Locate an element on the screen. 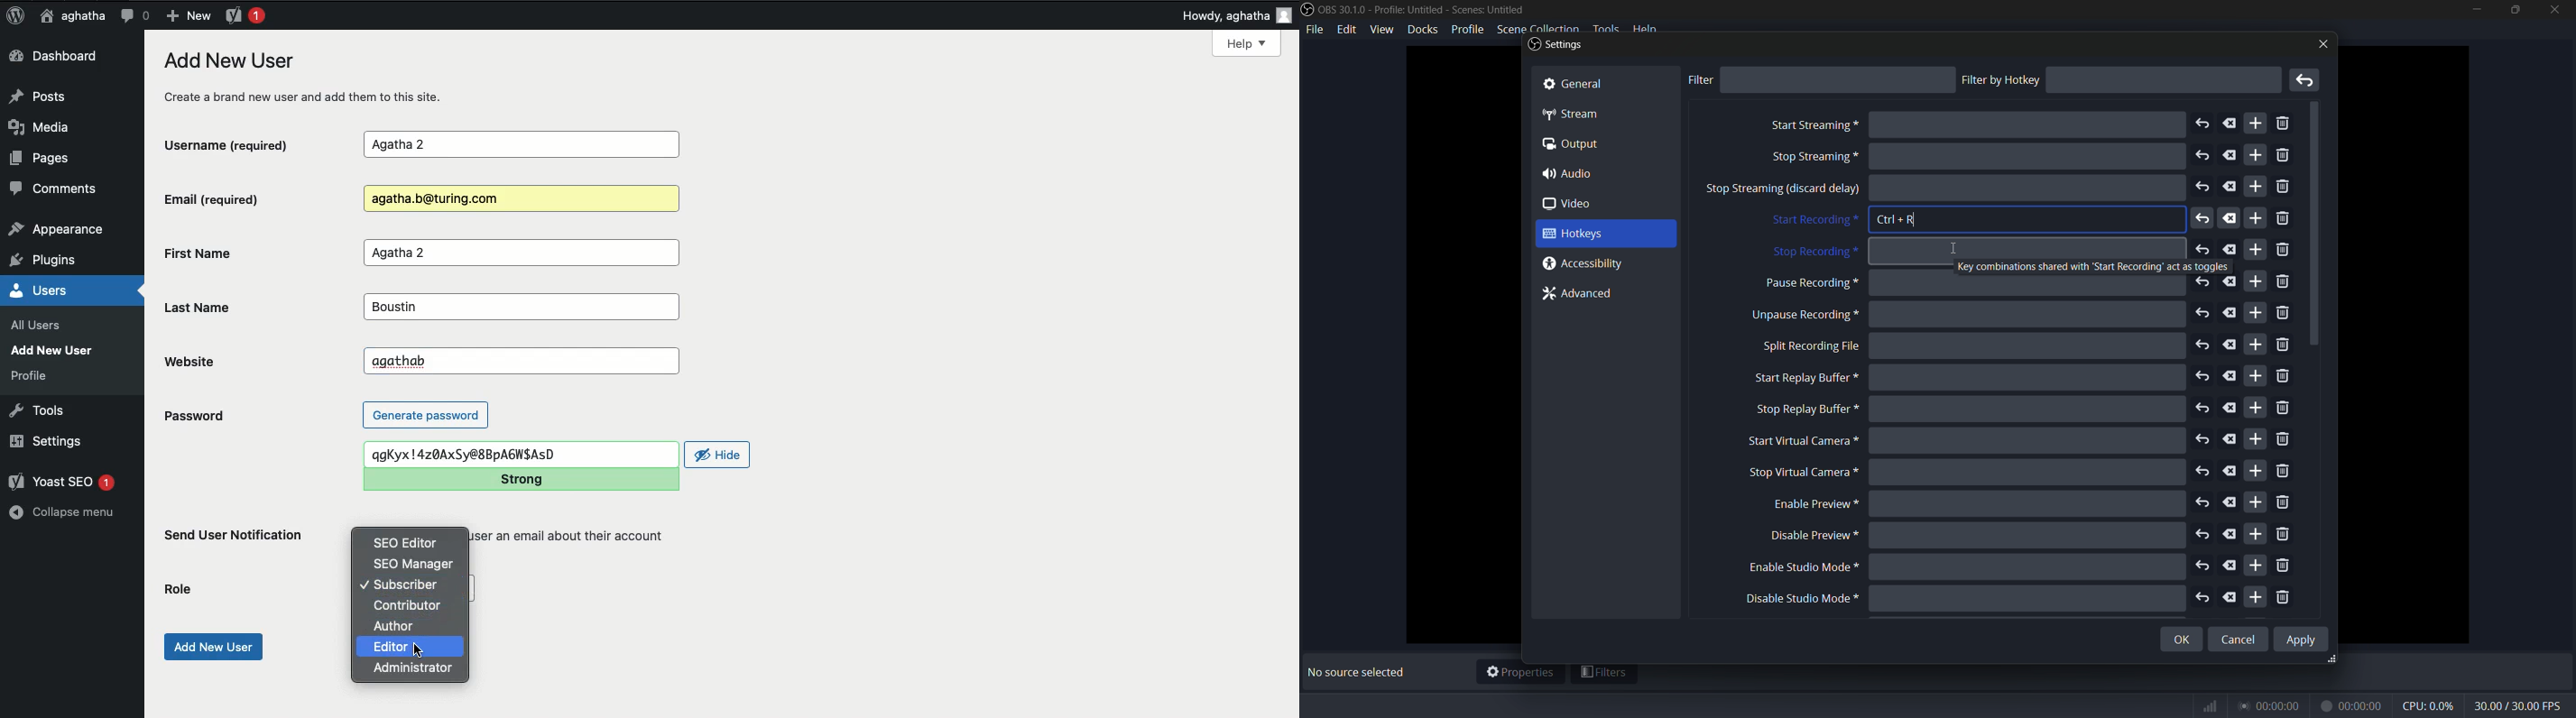 The width and height of the screenshot is (2576, 728). filter by hotkey is located at coordinates (2001, 80).